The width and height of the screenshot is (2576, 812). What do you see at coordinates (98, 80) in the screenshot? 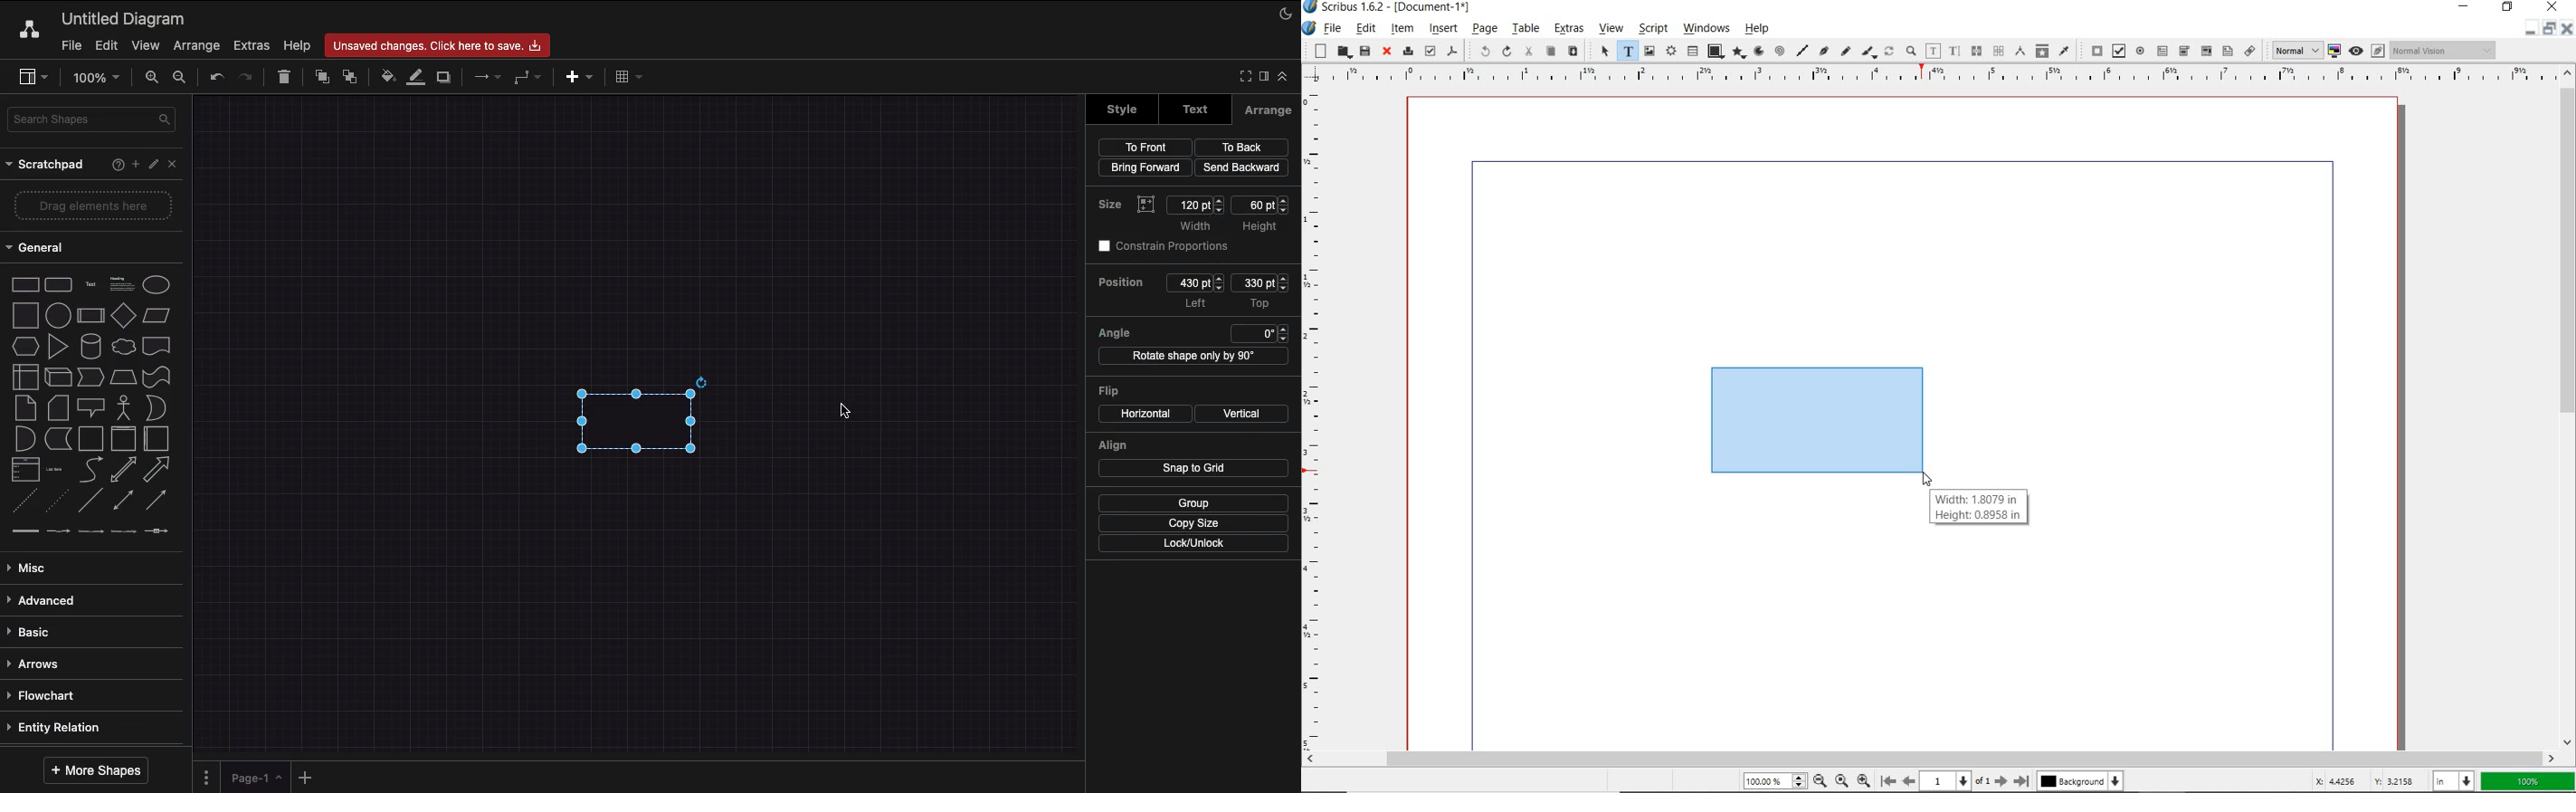
I see `Zoom` at bounding box center [98, 80].